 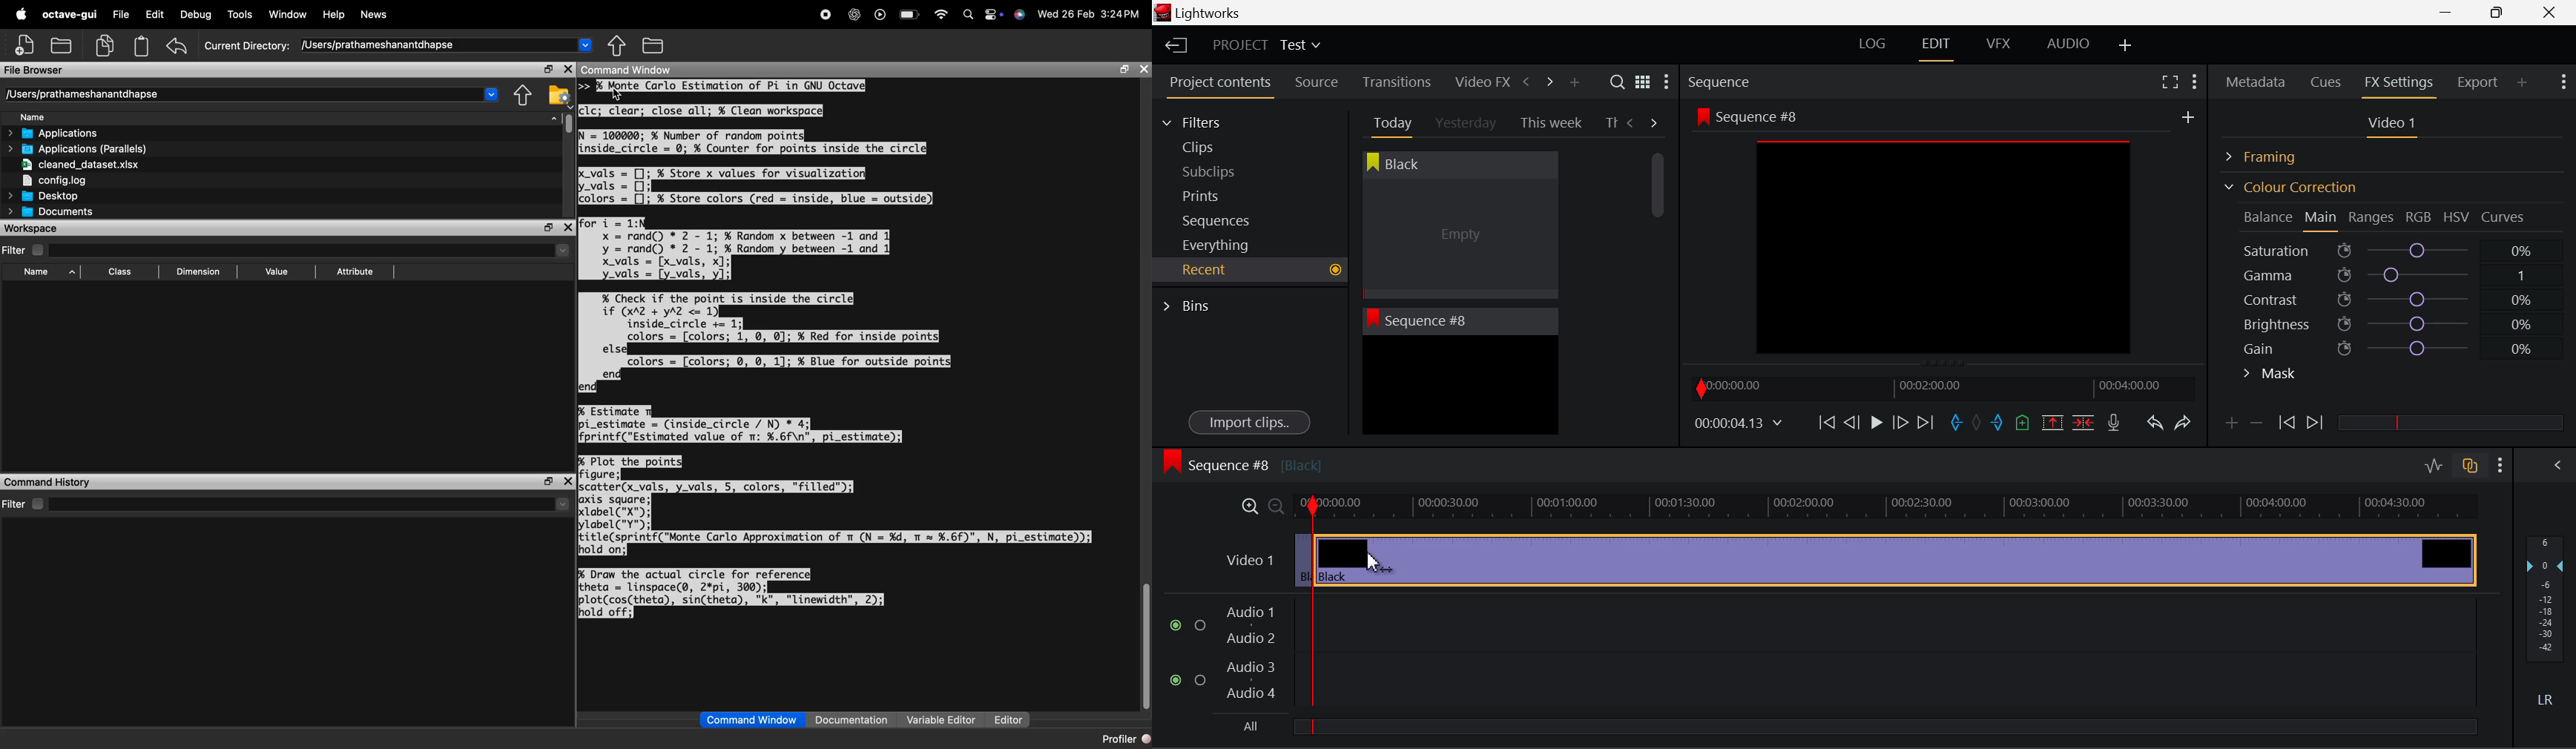 I want to click on Audio Input Fields, so click(x=1822, y=654).